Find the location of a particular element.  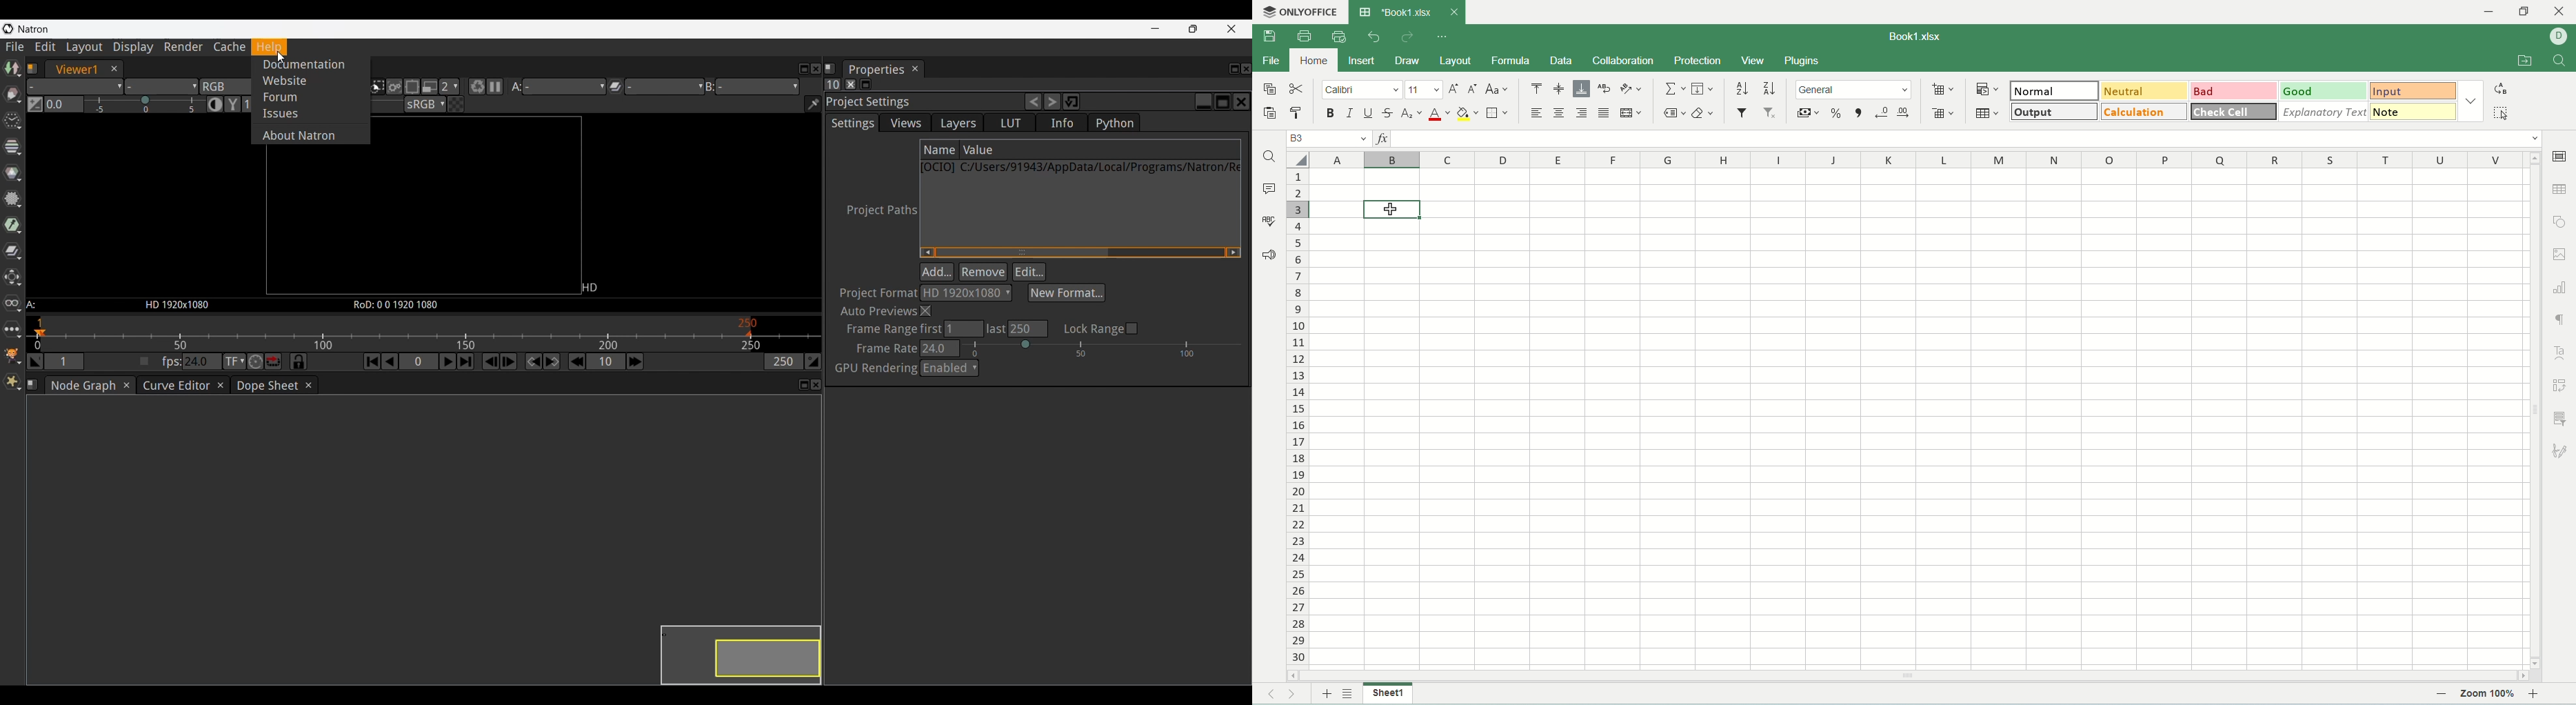

column name is located at coordinates (1917, 161).